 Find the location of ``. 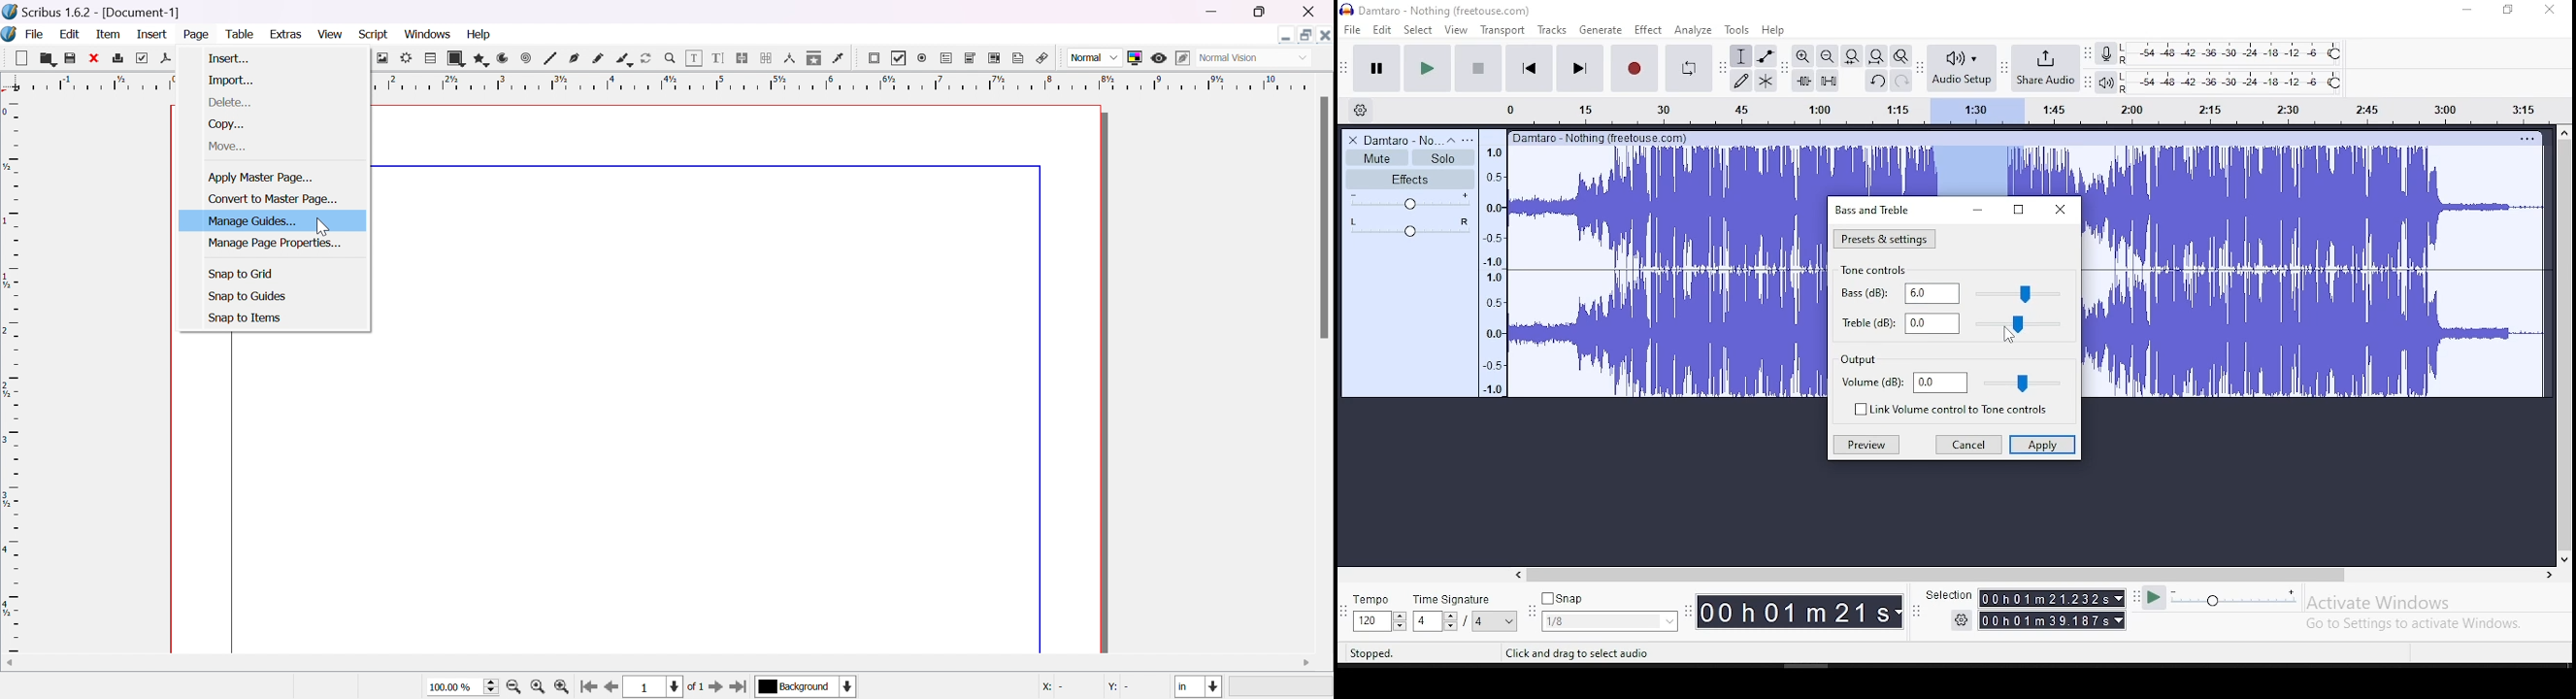

 is located at coordinates (1341, 611).